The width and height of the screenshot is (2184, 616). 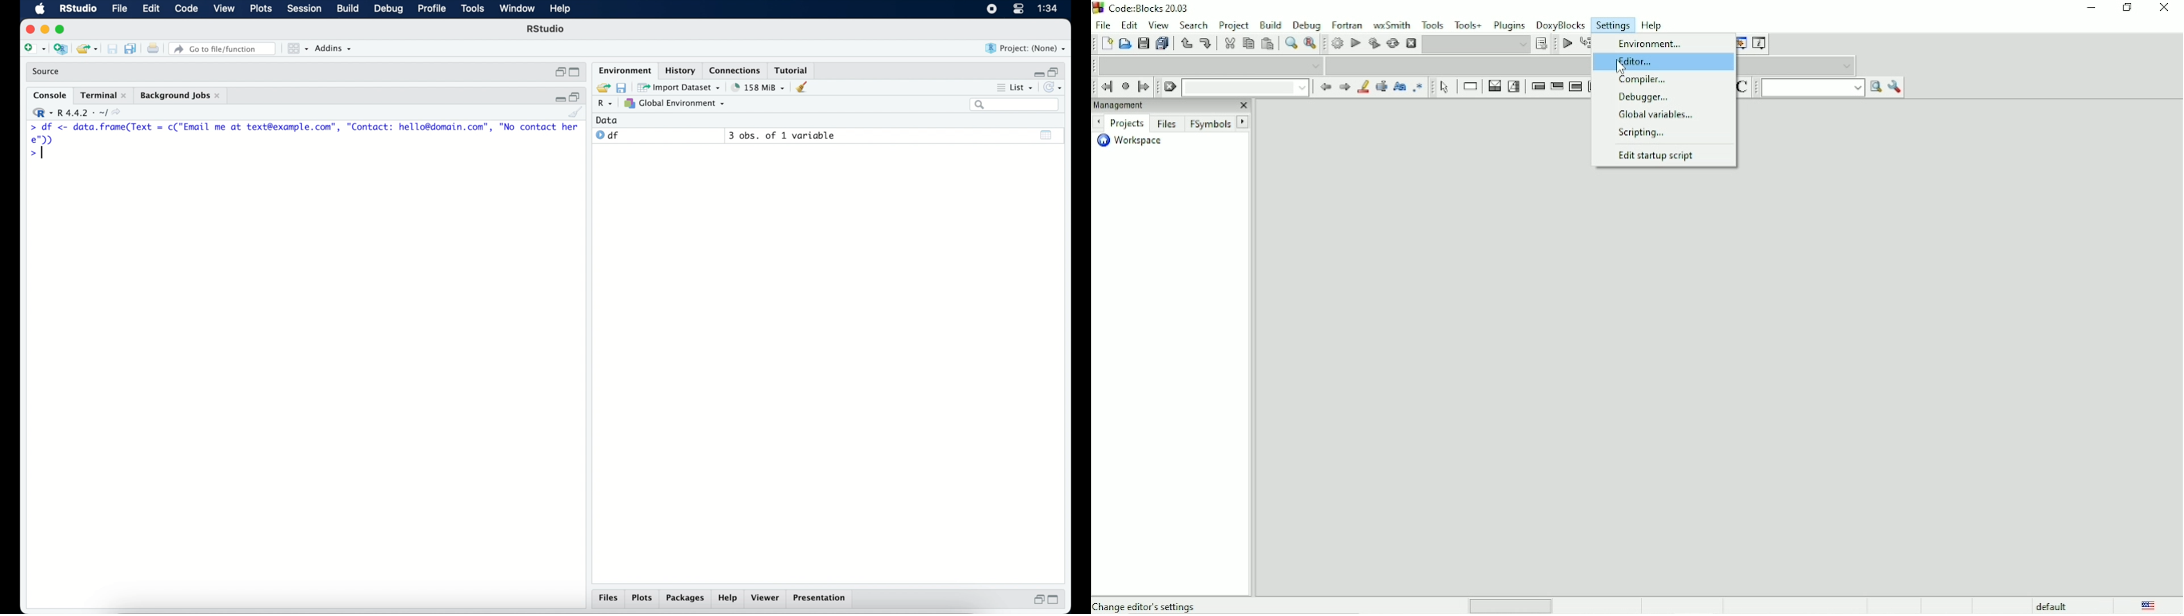 What do you see at coordinates (1373, 43) in the screenshot?
I see `Build and run` at bounding box center [1373, 43].